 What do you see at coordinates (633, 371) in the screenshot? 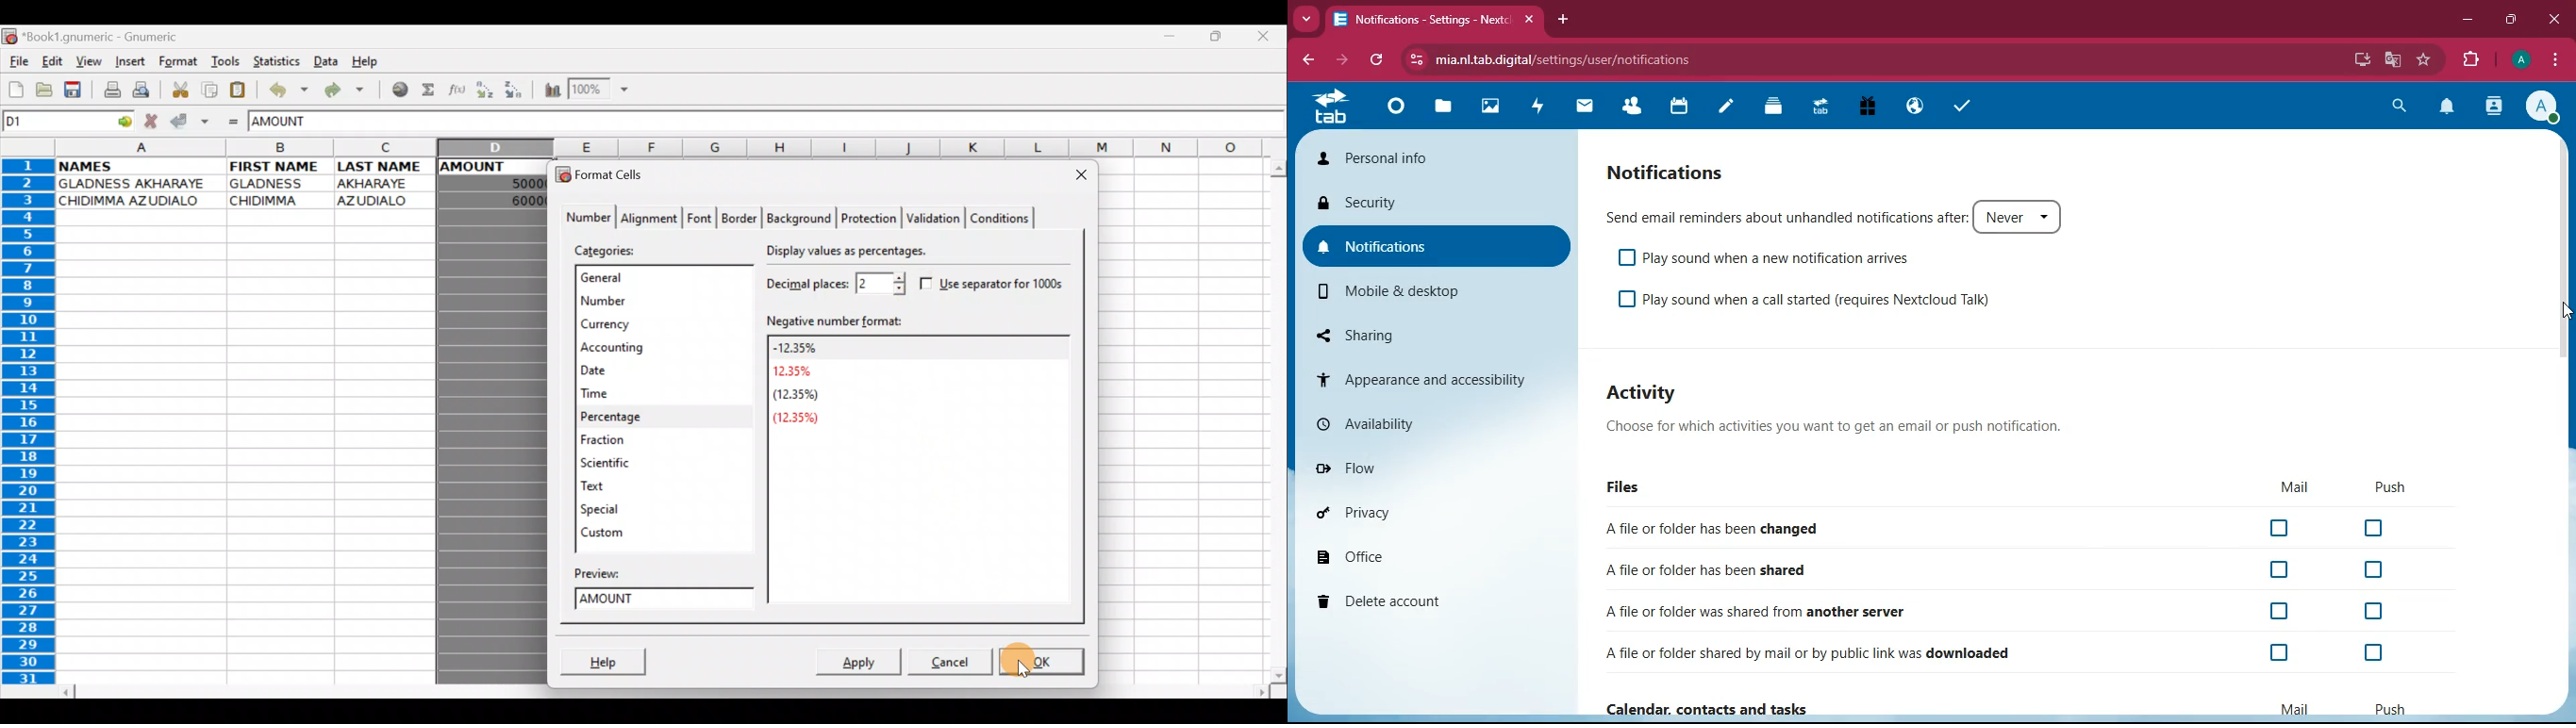
I see `Date` at bounding box center [633, 371].